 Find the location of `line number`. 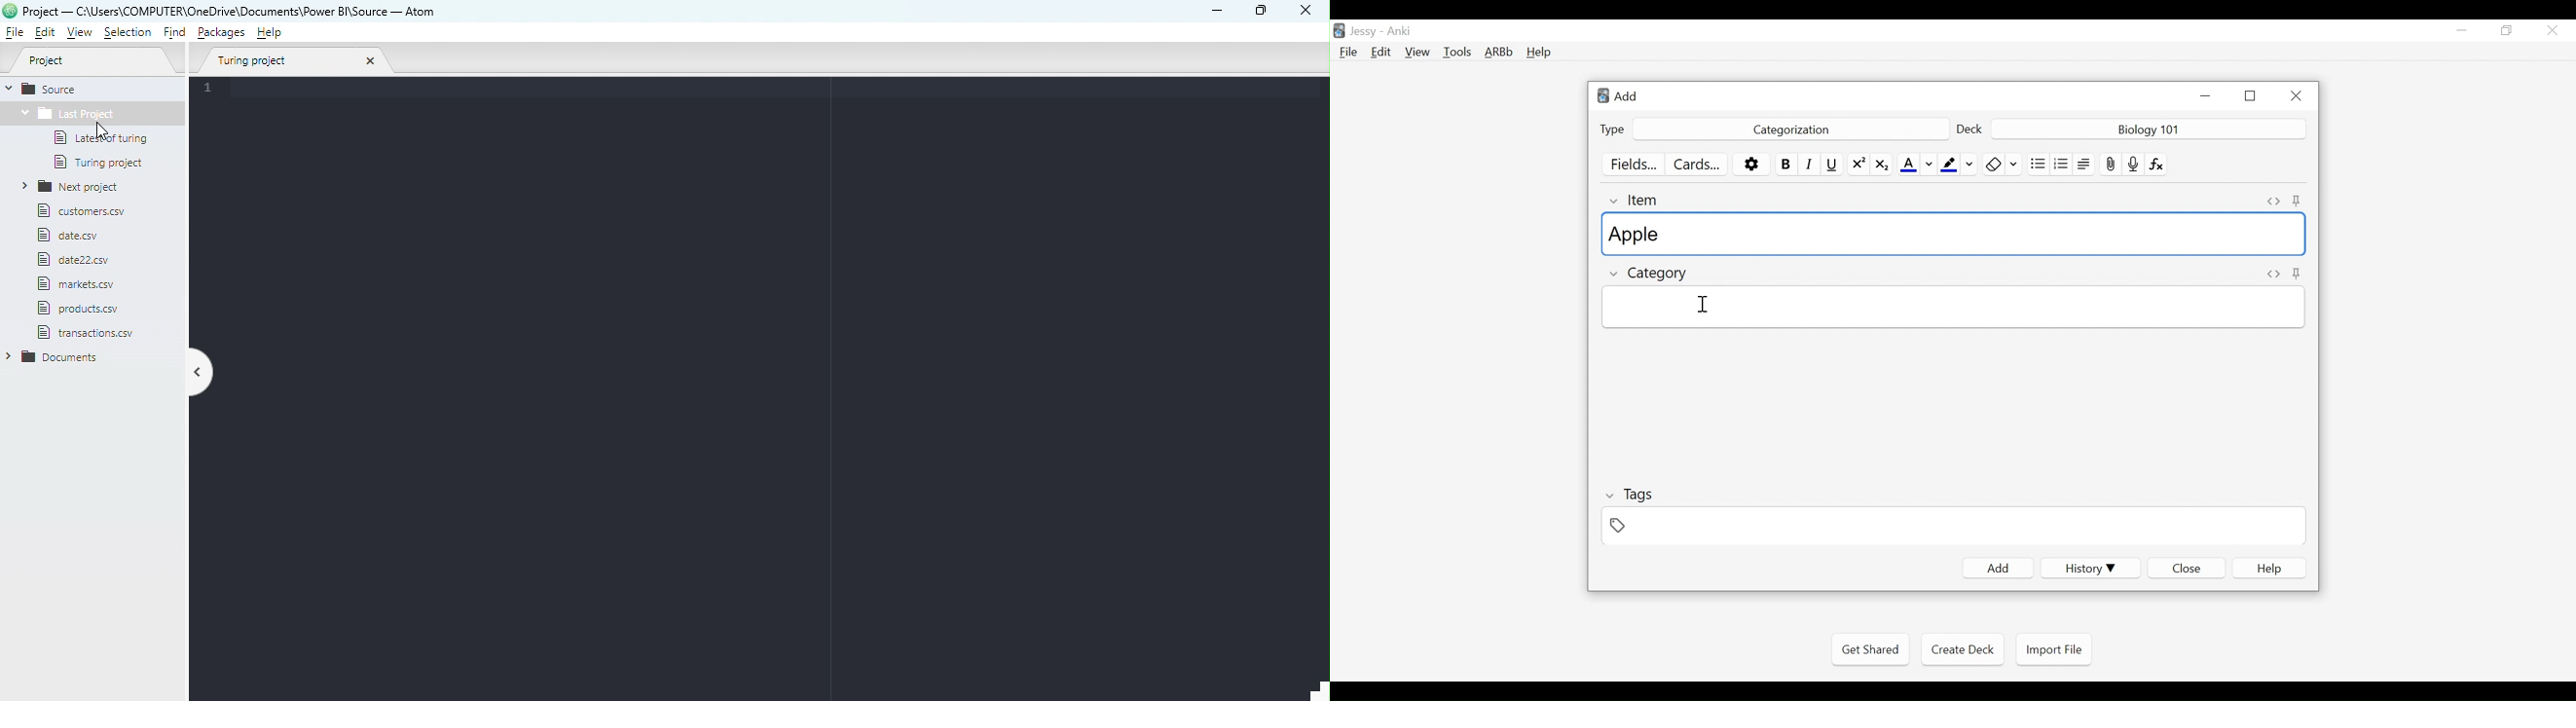

line number is located at coordinates (212, 90).